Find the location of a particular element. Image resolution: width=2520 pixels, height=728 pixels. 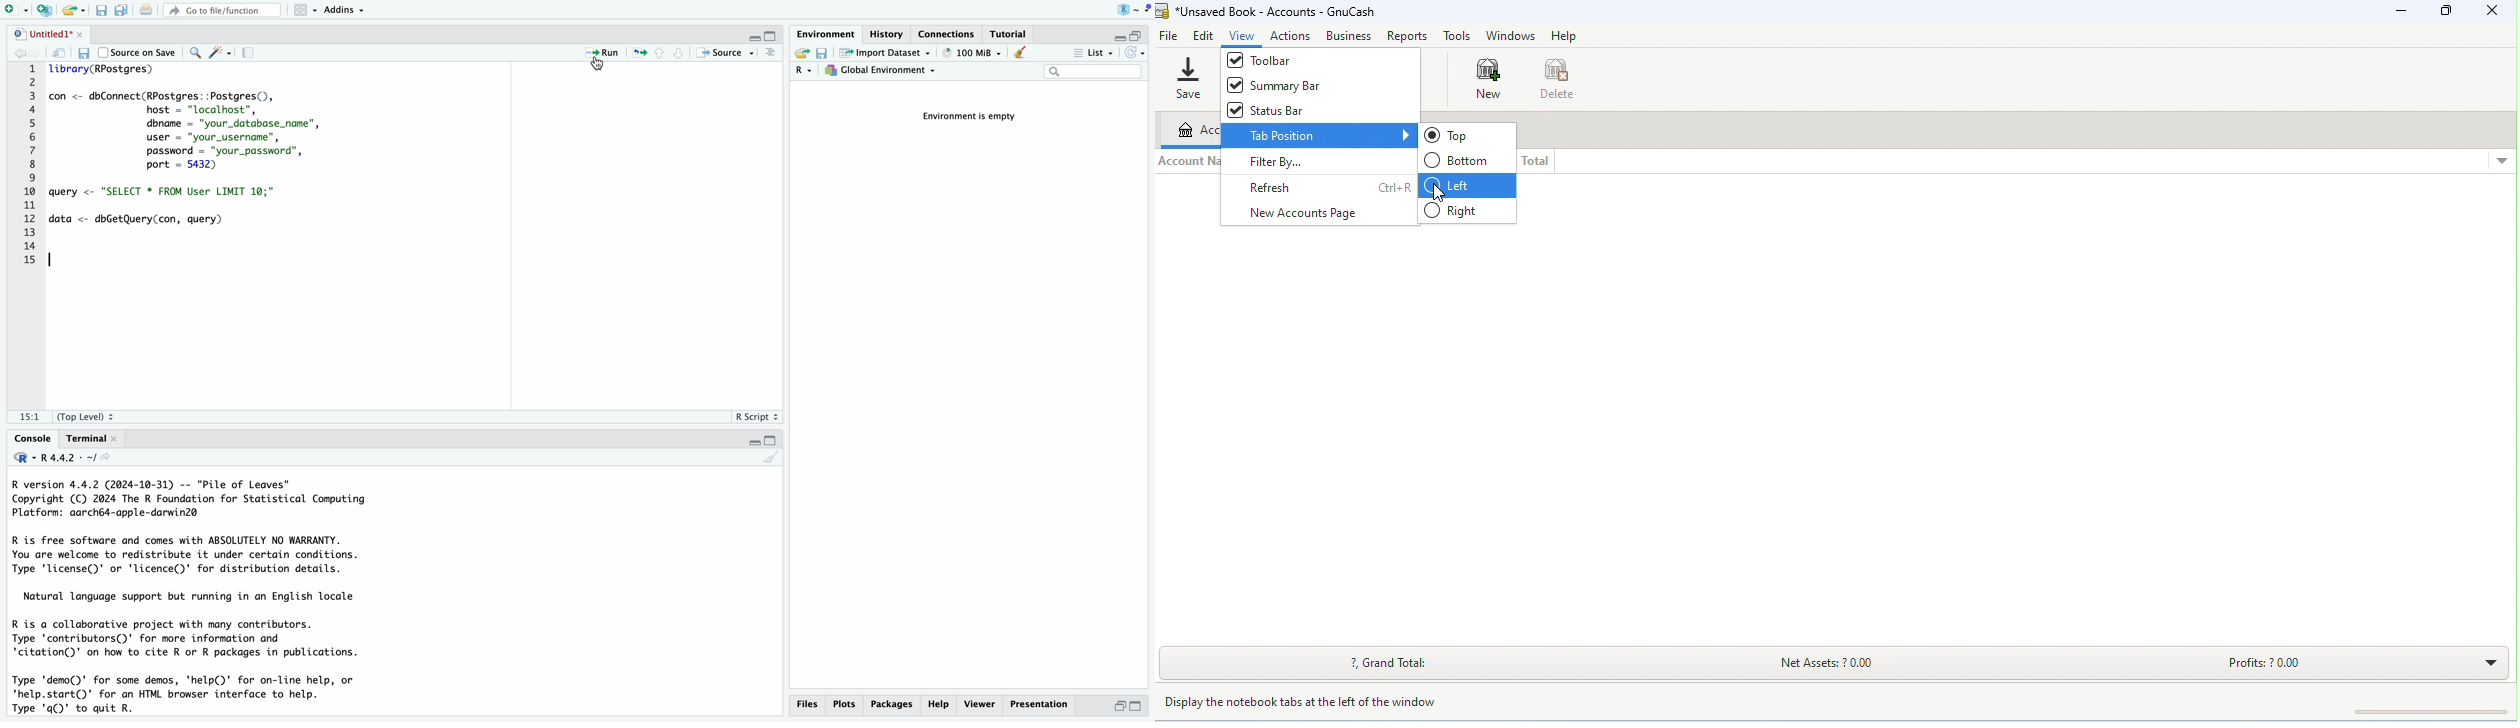

dropdown is located at coordinates (1146, 9).